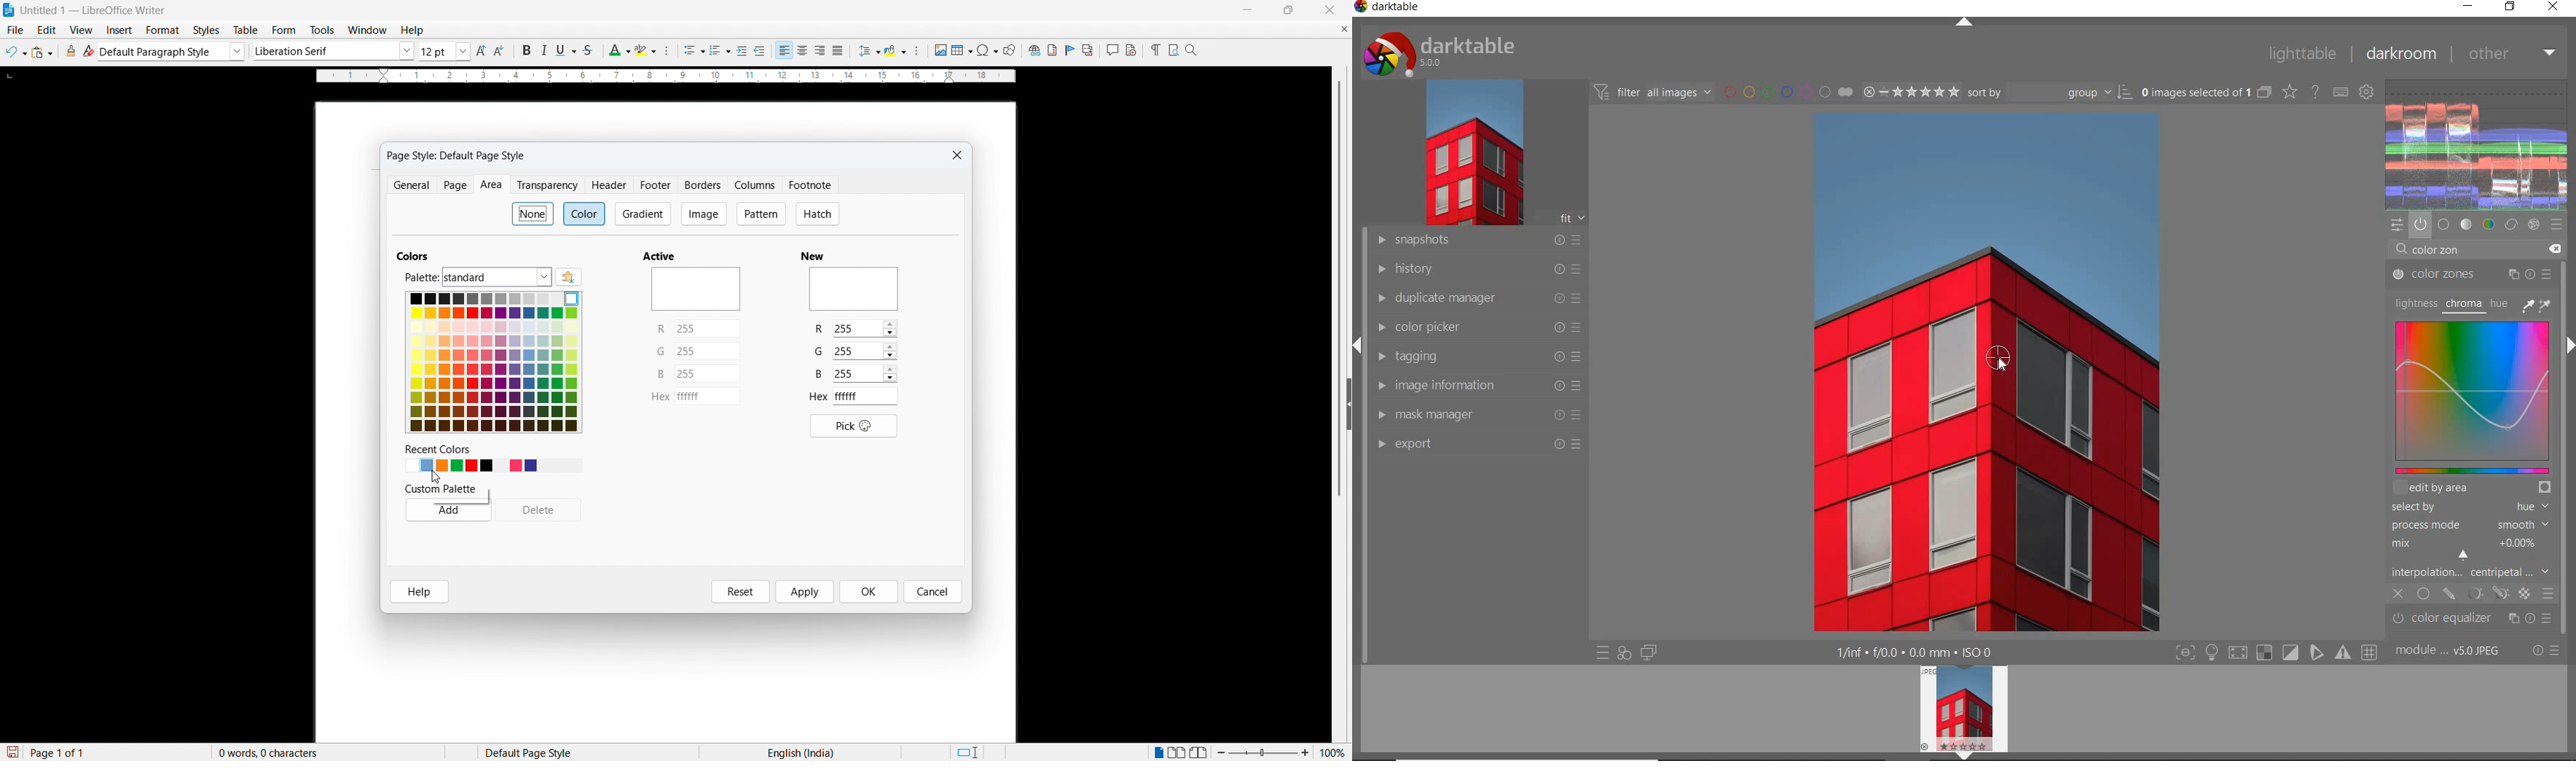  Describe the element at coordinates (785, 51) in the screenshot. I see `Align left` at that location.